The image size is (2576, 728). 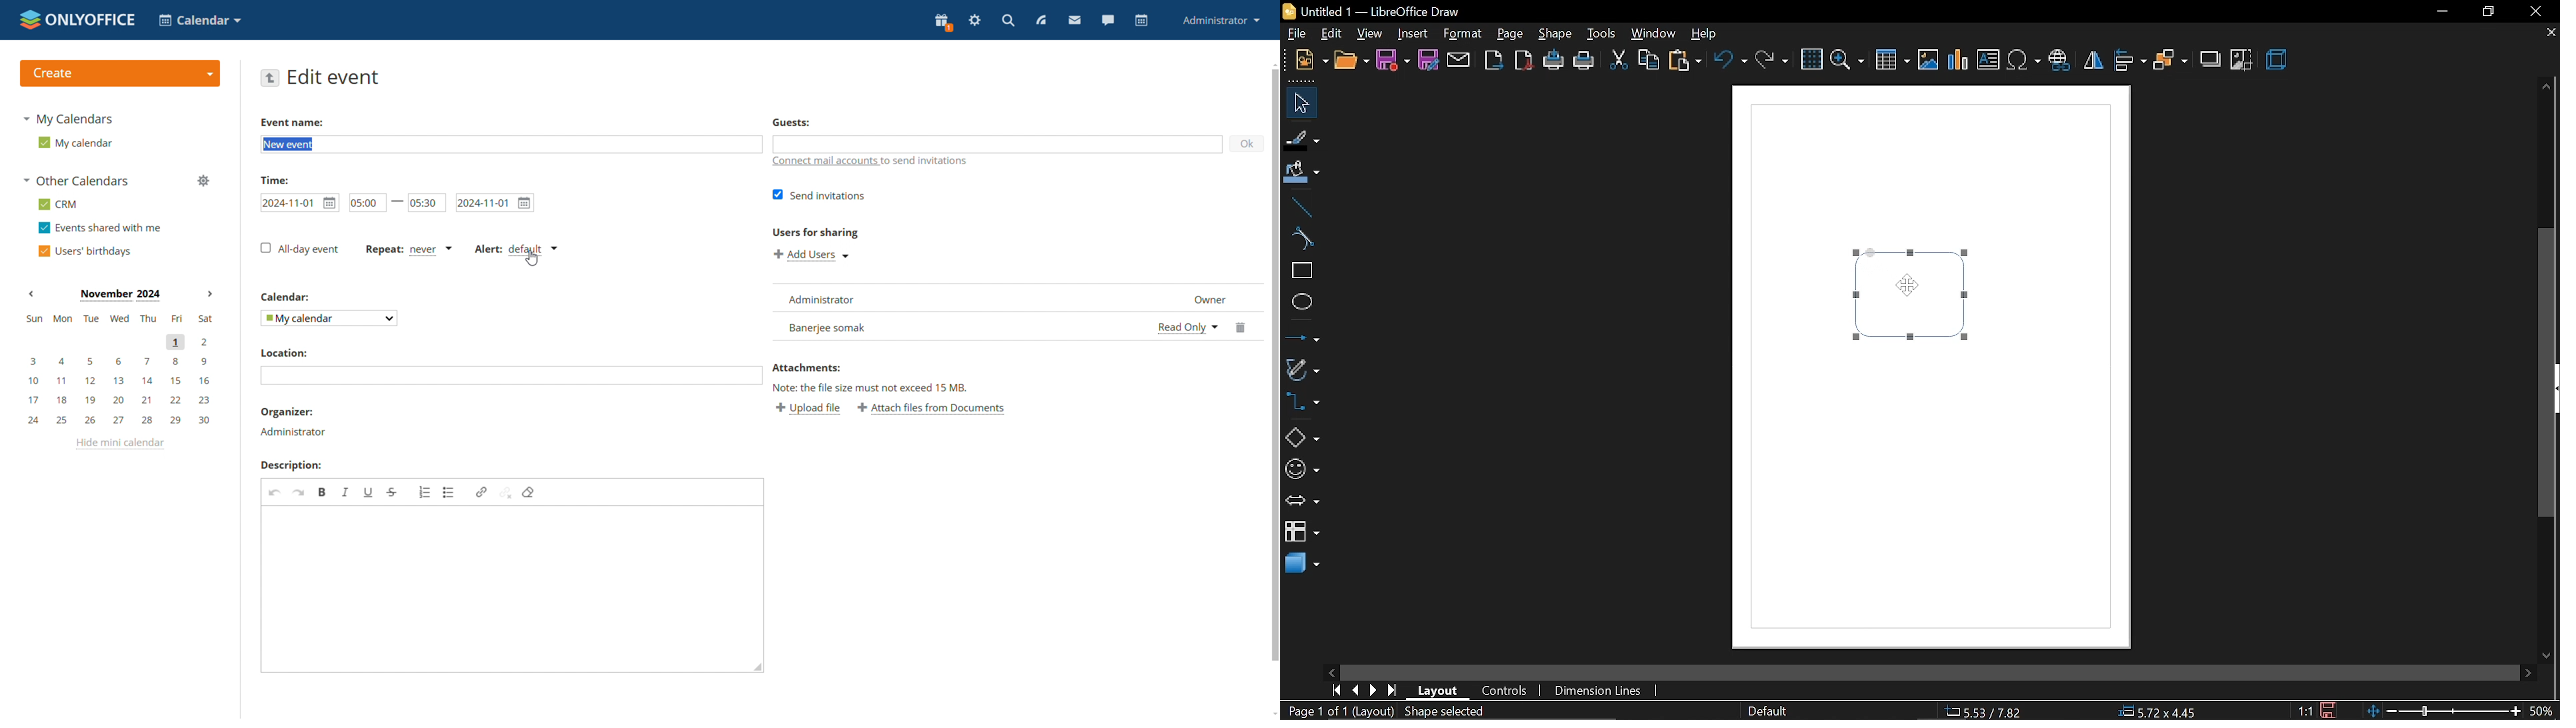 I want to click on current page, so click(x=1339, y=712).